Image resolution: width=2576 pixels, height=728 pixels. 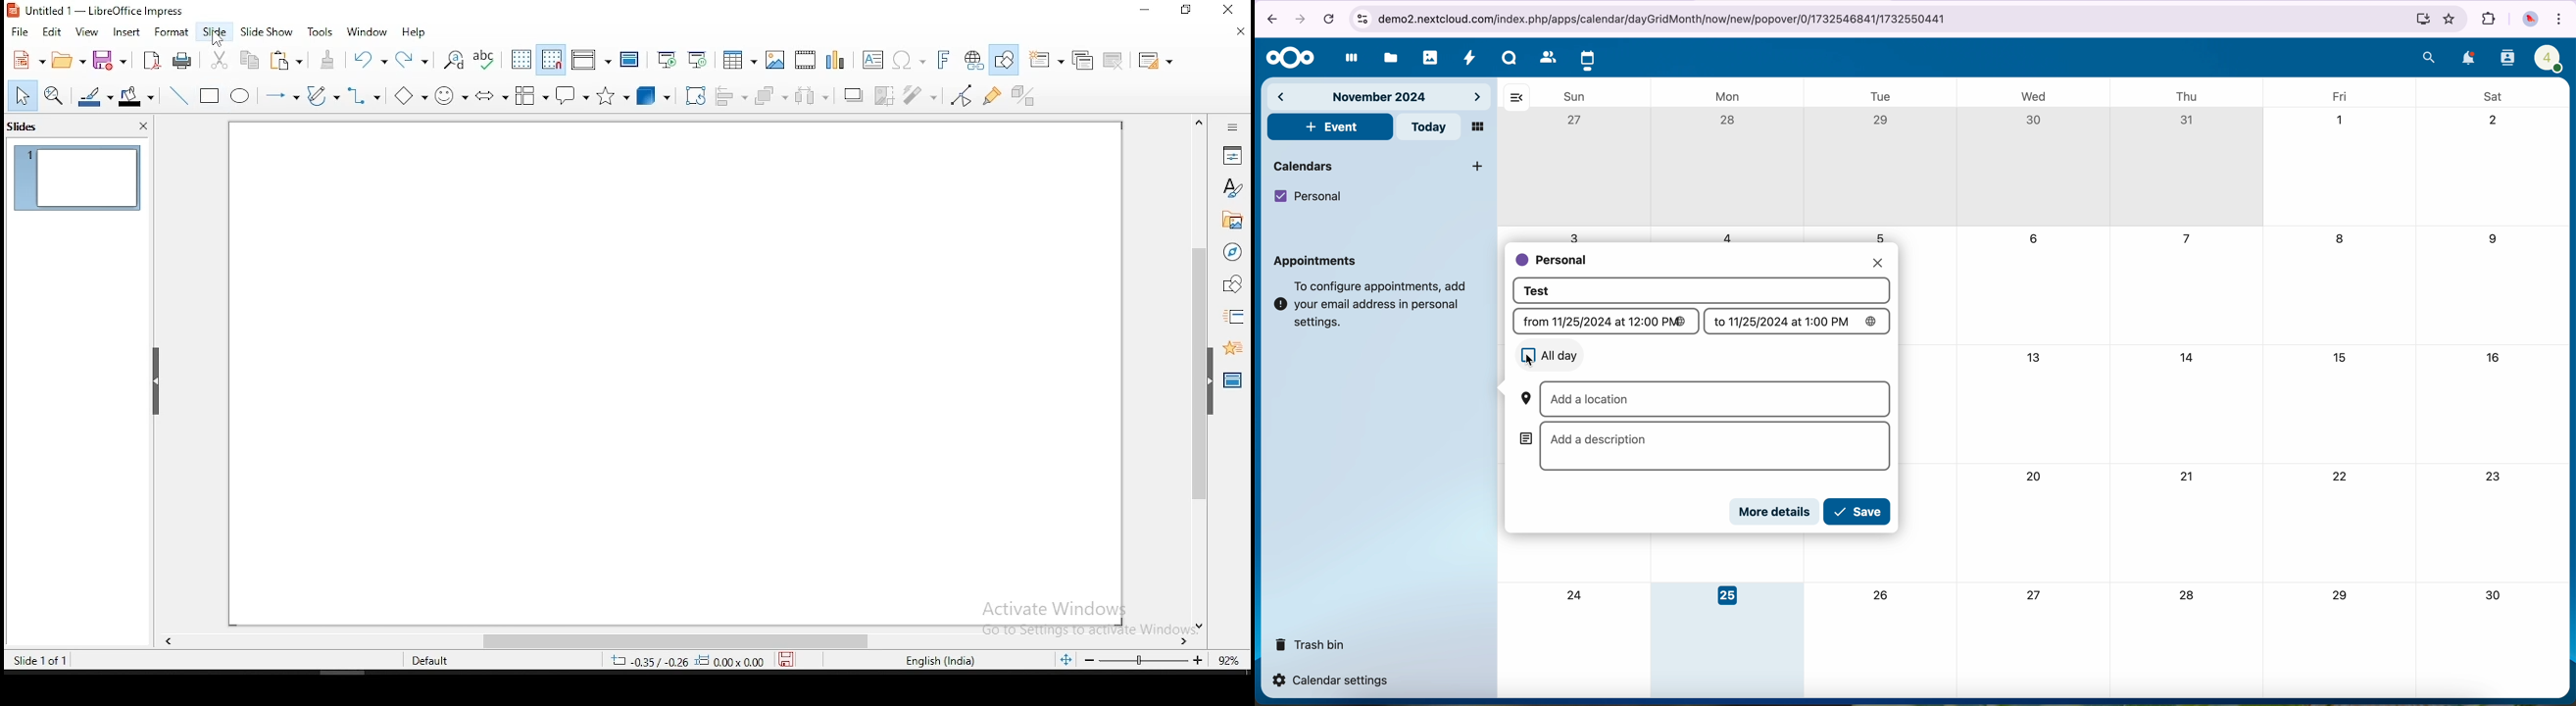 I want to click on lines and arrows, so click(x=281, y=95).